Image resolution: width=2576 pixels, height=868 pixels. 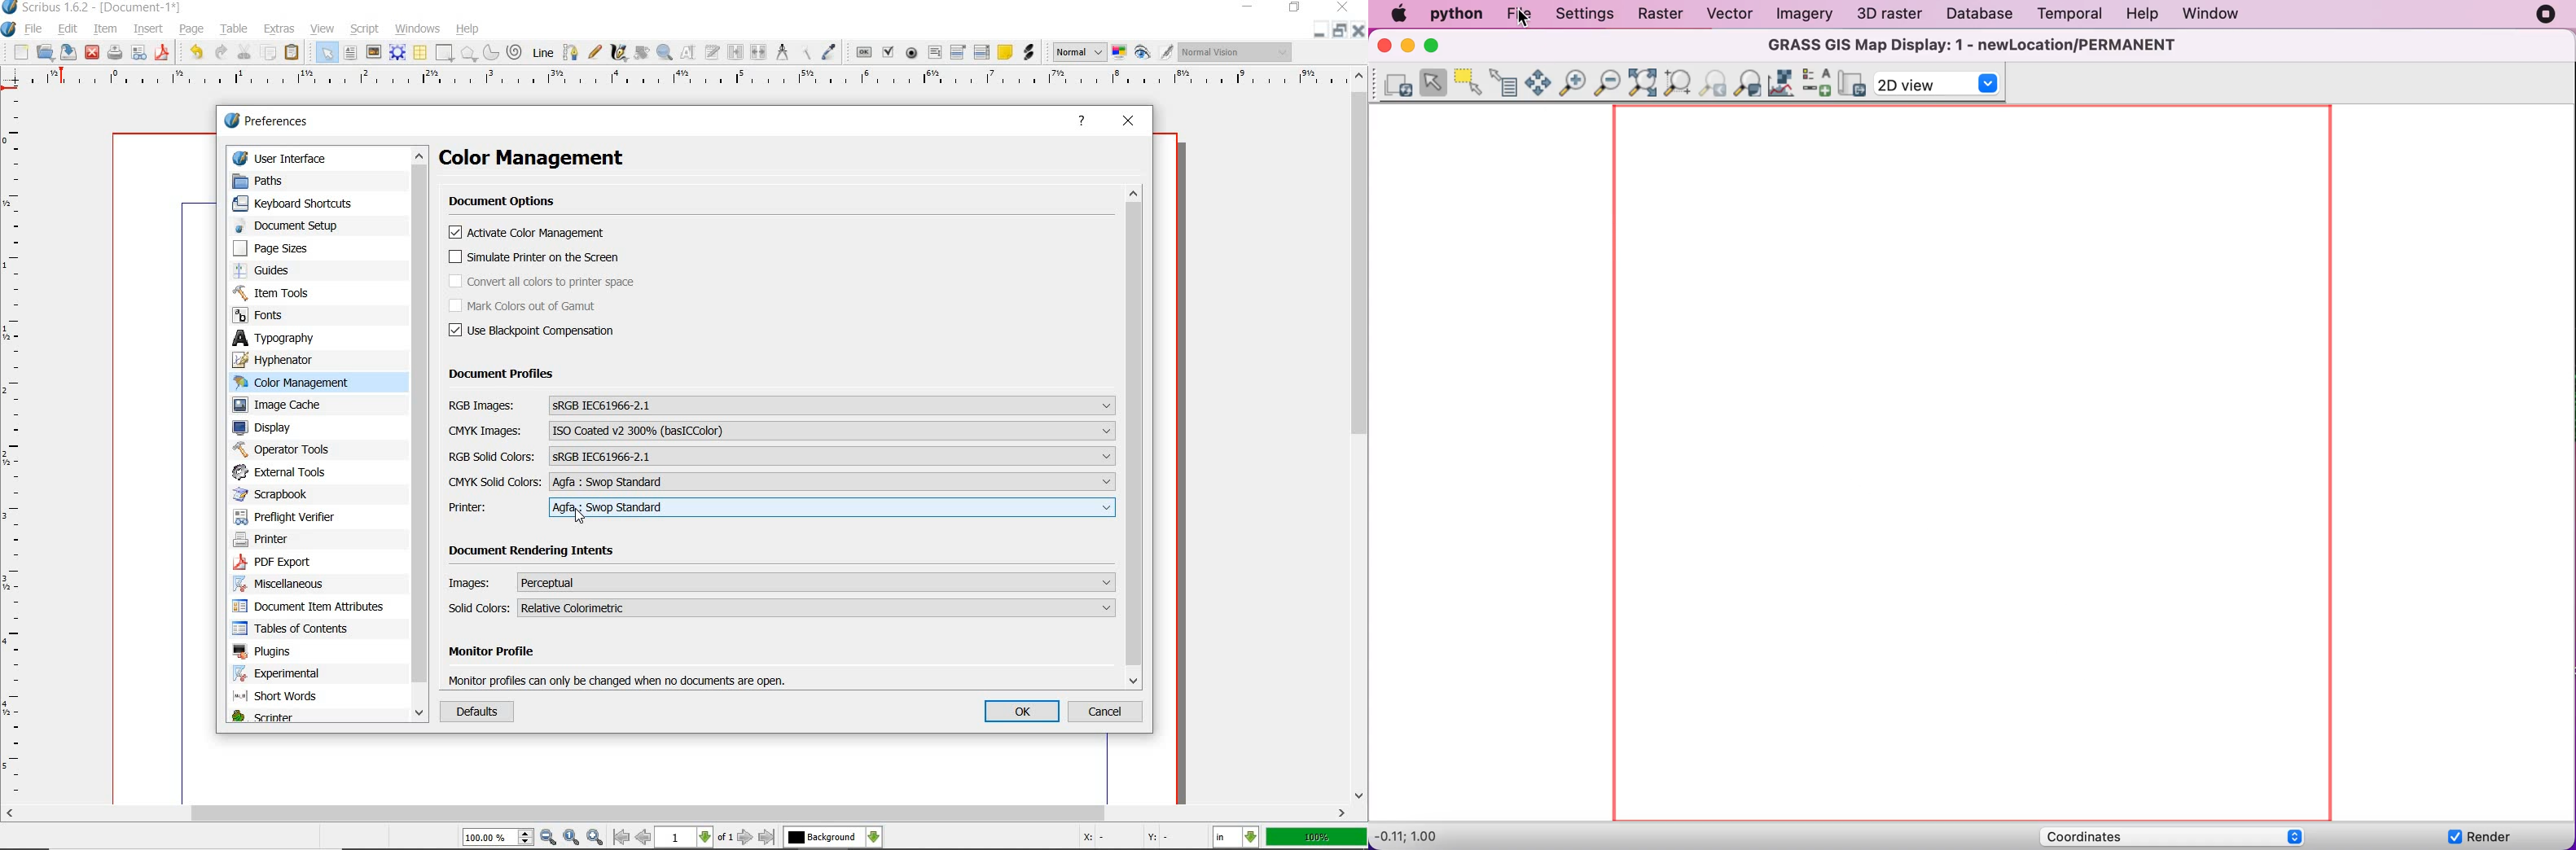 What do you see at coordinates (284, 248) in the screenshot?
I see `page sizes` at bounding box center [284, 248].